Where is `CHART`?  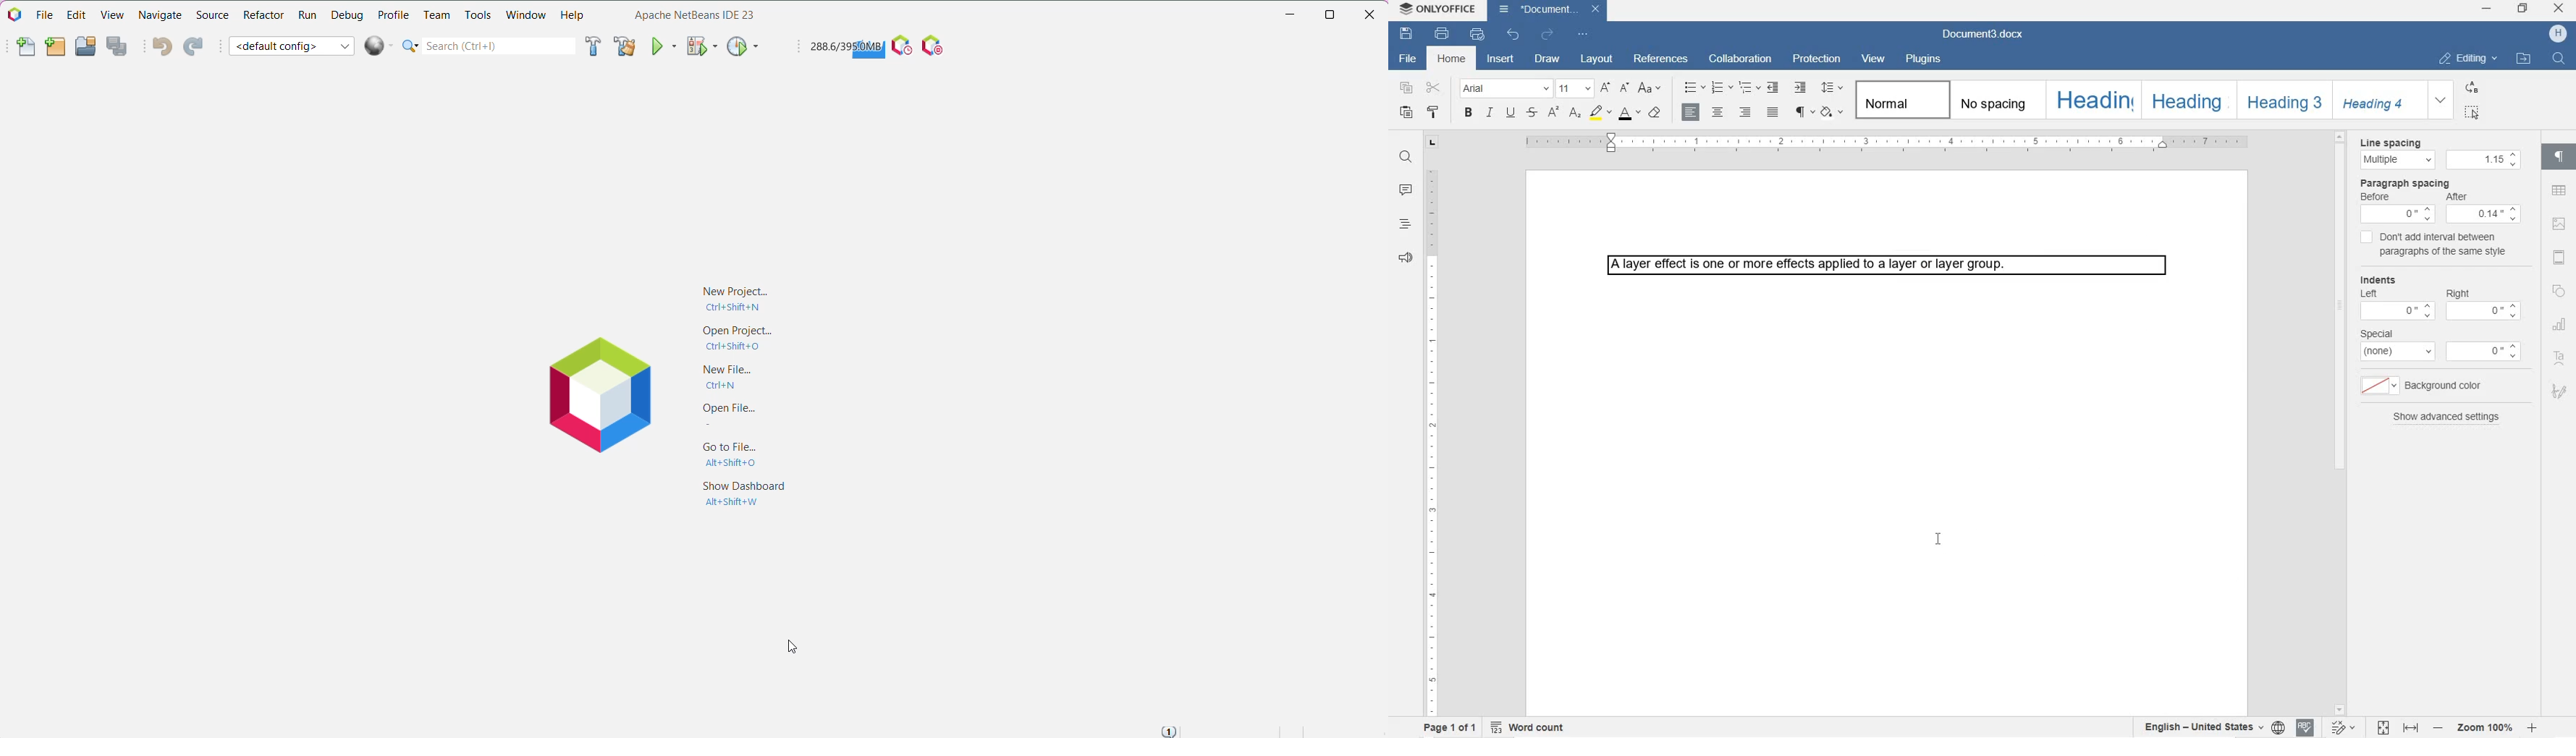 CHART is located at coordinates (2559, 324).